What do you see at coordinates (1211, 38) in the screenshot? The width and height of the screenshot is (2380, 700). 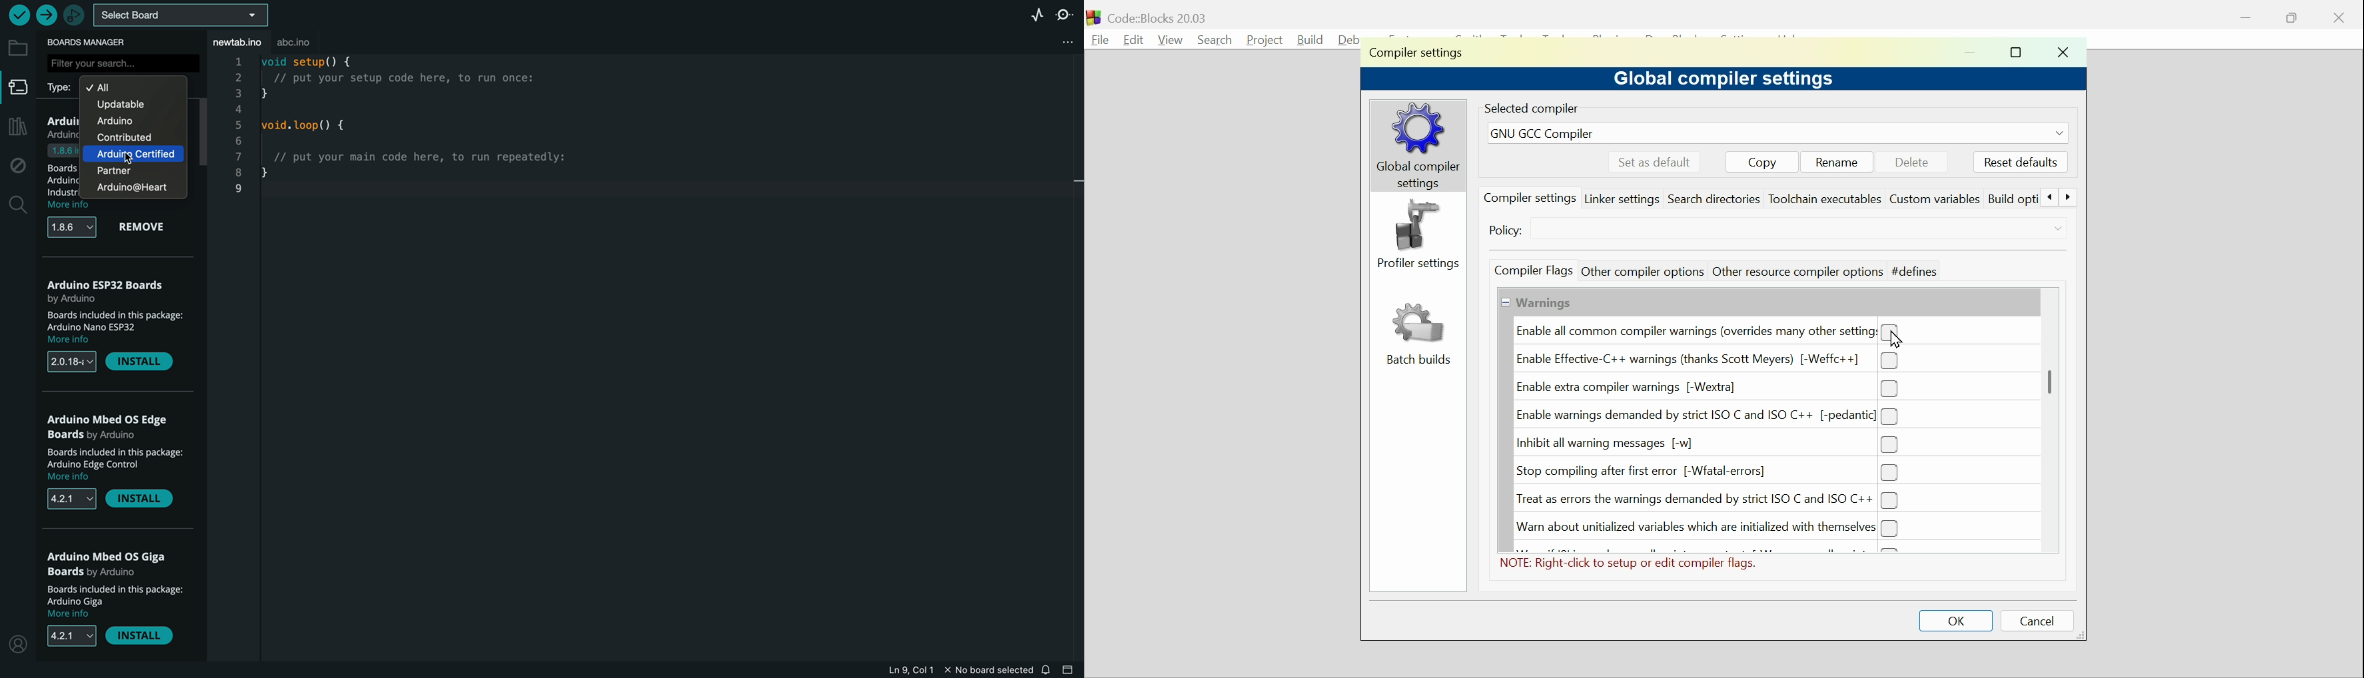 I see `Search` at bounding box center [1211, 38].